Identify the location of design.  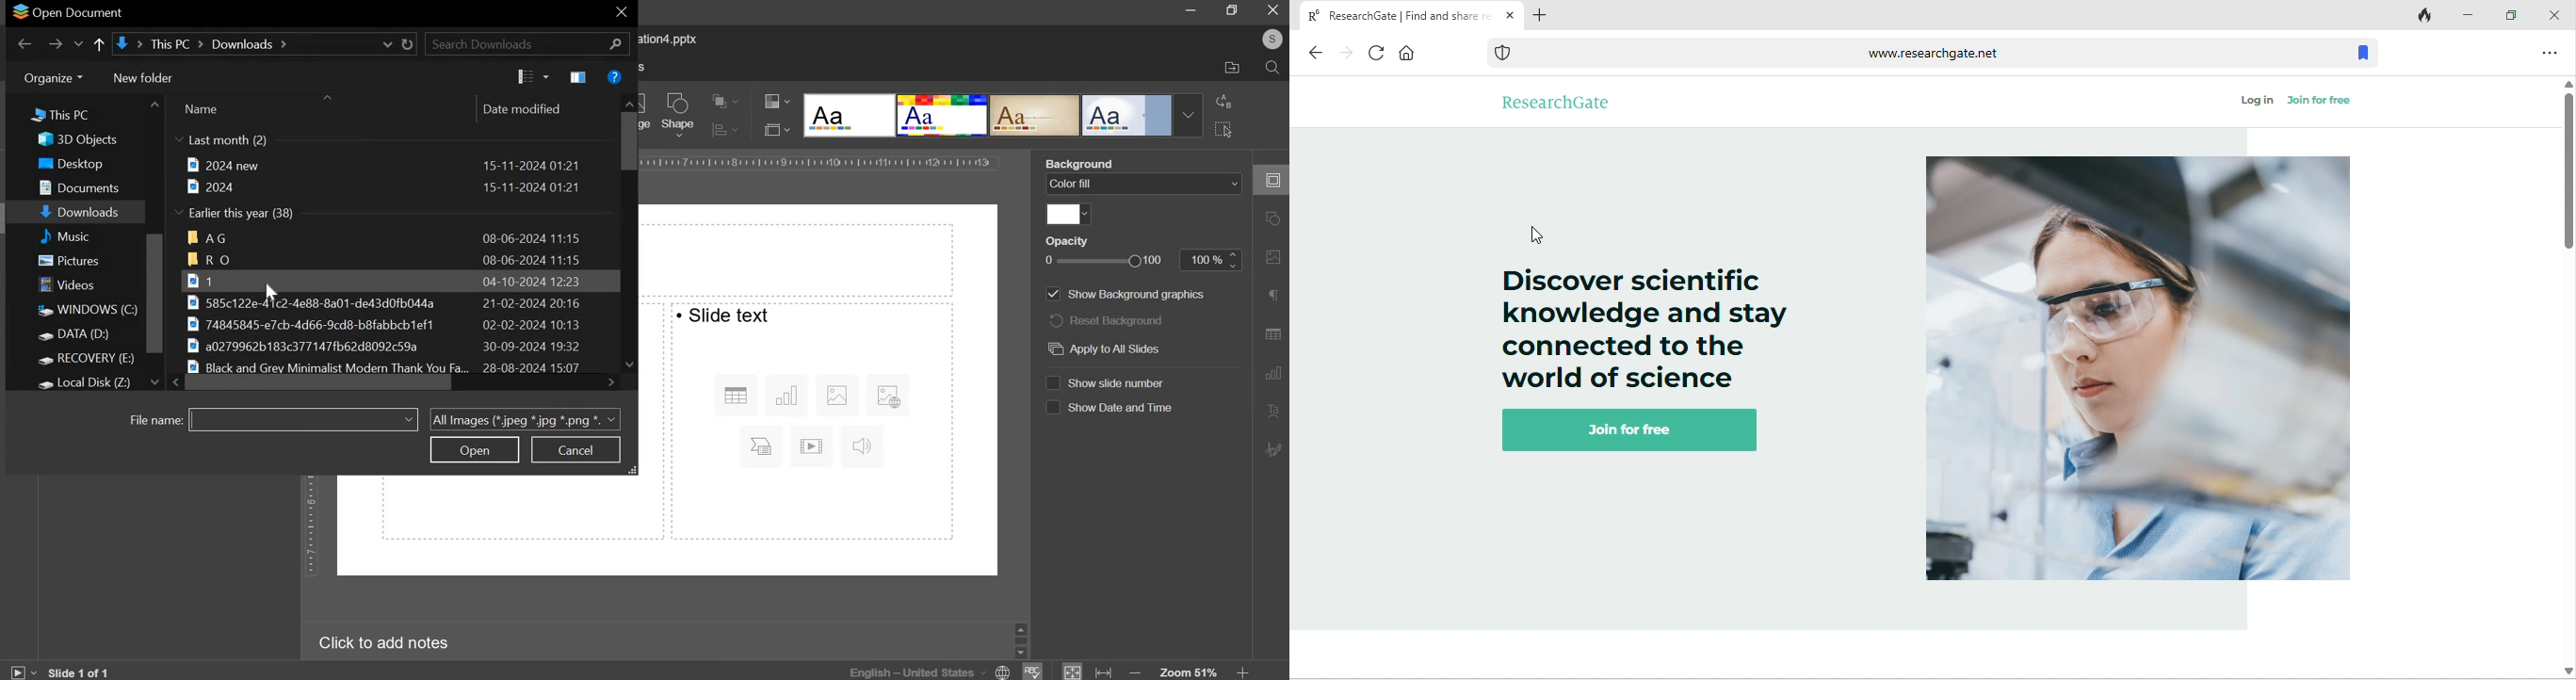
(1036, 116).